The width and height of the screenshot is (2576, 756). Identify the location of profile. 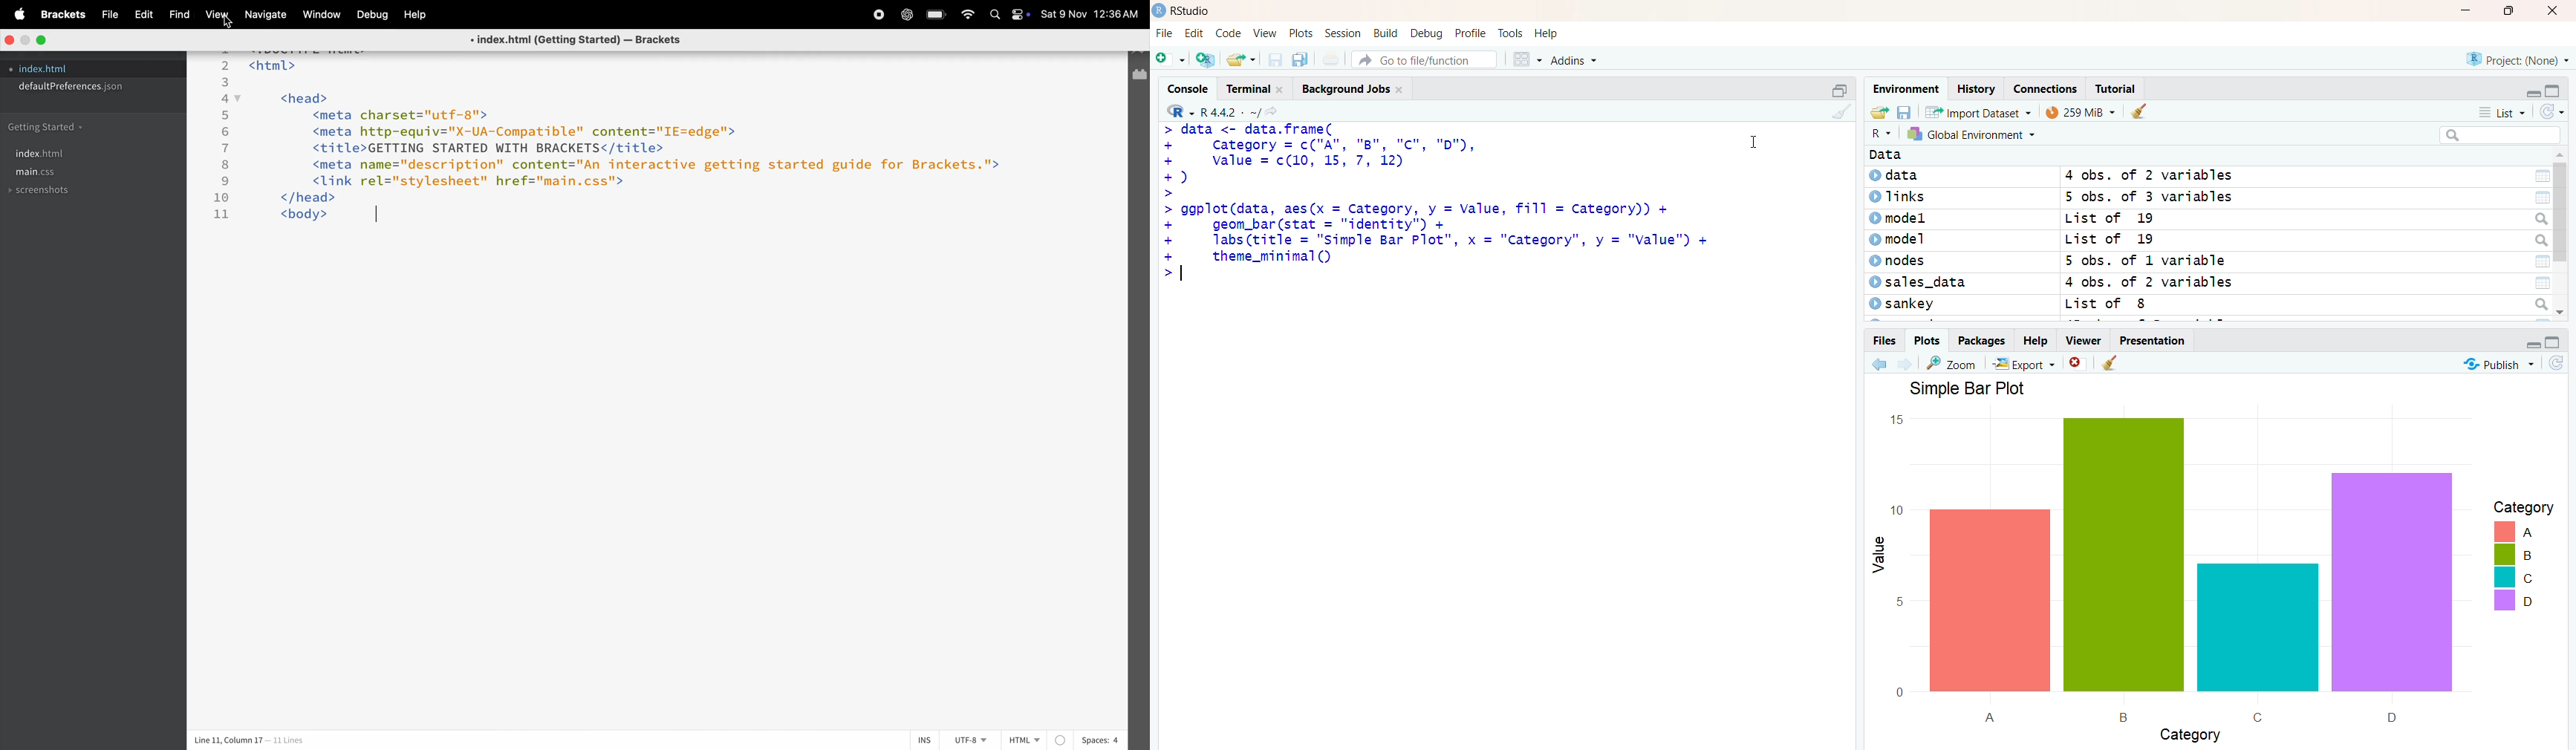
(1469, 34).